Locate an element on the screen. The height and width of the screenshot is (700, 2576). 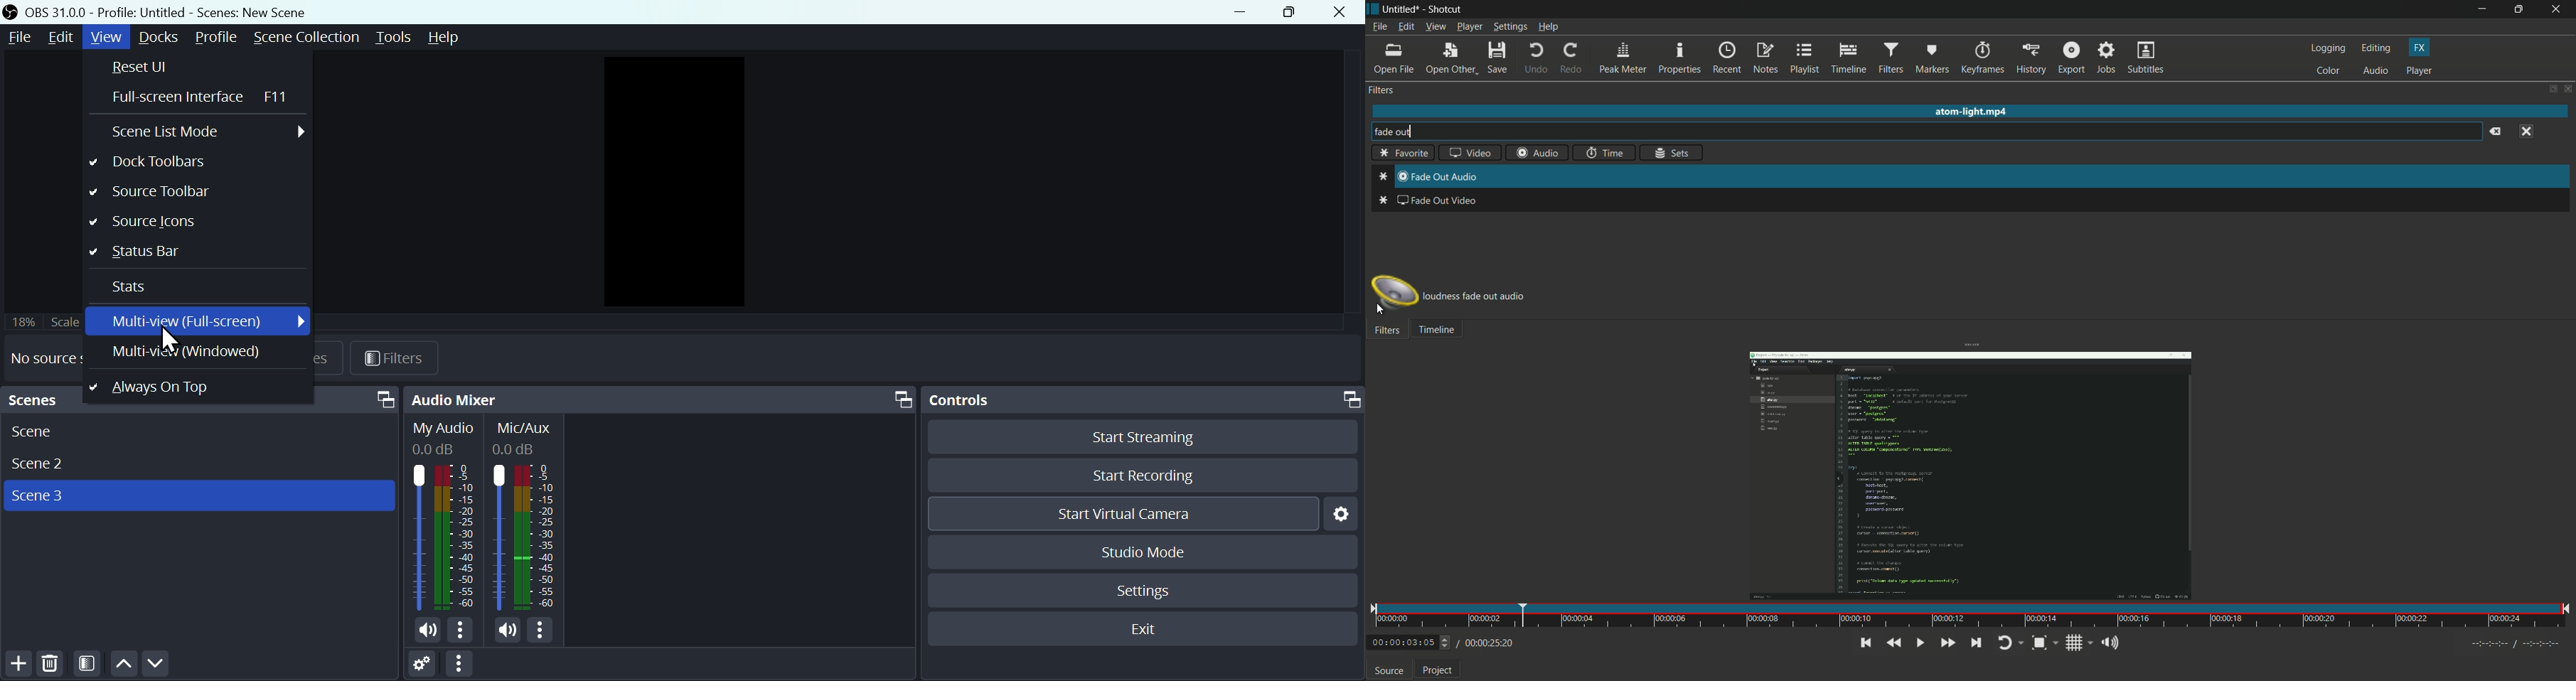
Dog toolbars is located at coordinates (194, 164).